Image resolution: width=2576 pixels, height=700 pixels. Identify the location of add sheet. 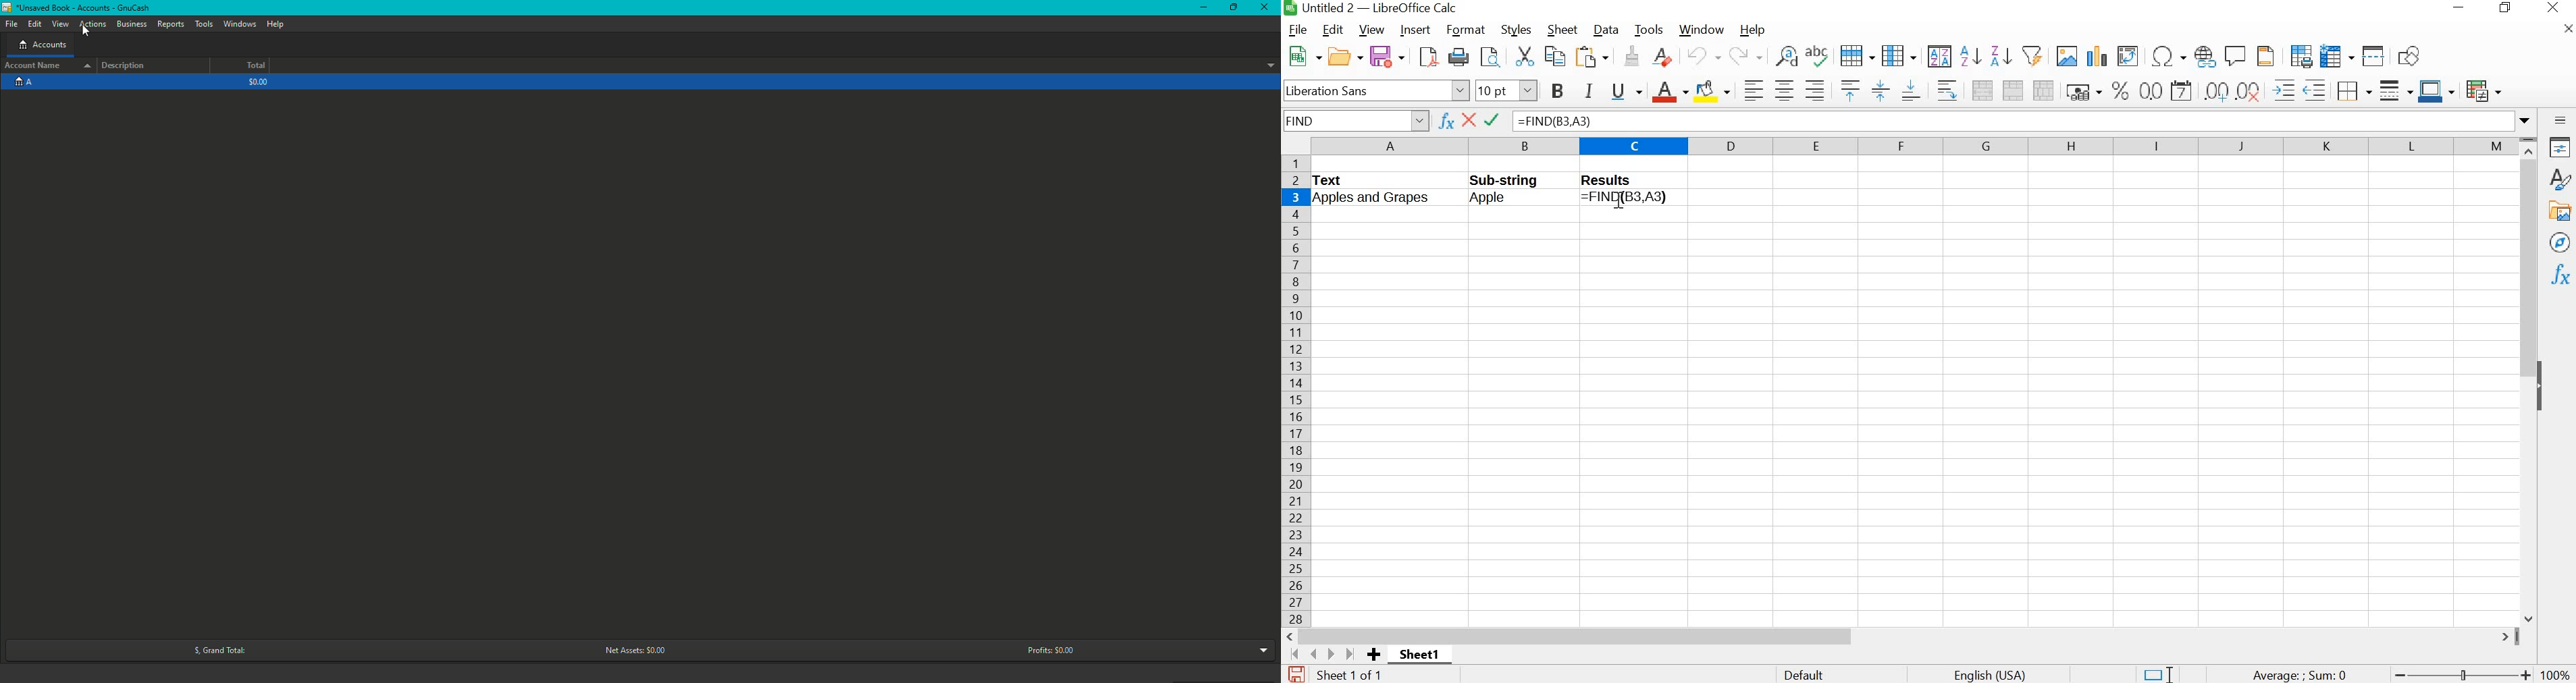
(1376, 655).